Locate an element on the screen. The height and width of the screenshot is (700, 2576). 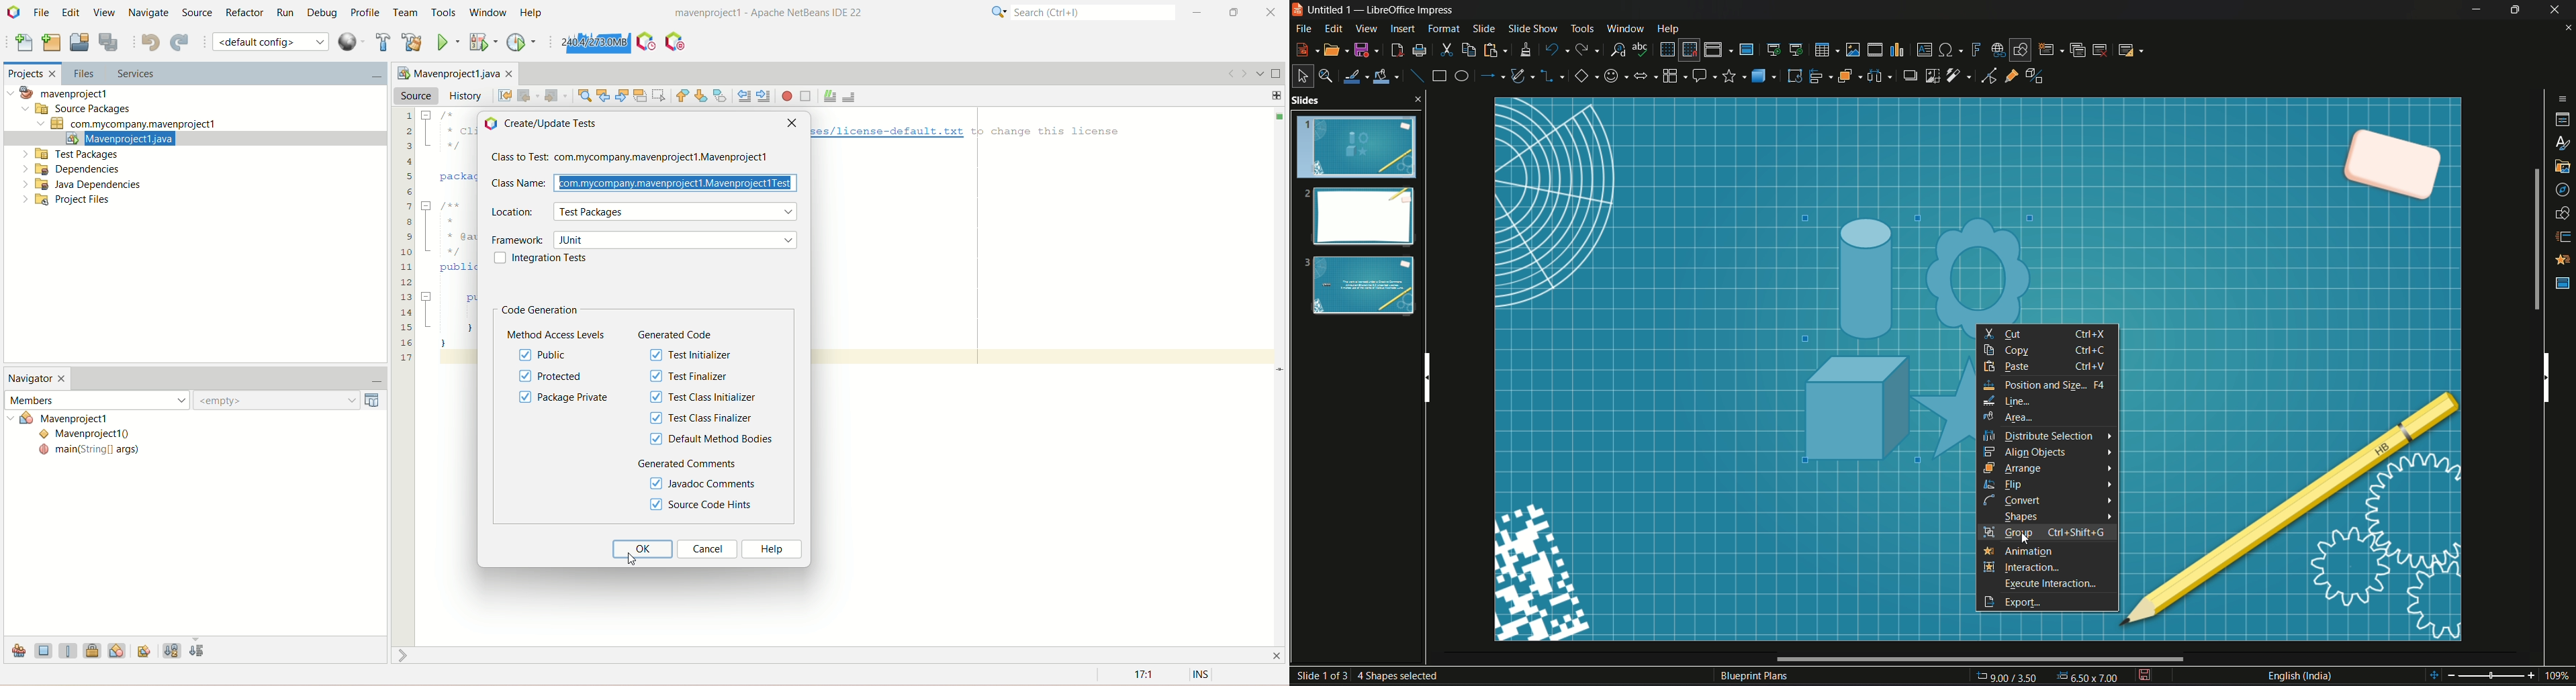
minimize is located at coordinates (370, 382).